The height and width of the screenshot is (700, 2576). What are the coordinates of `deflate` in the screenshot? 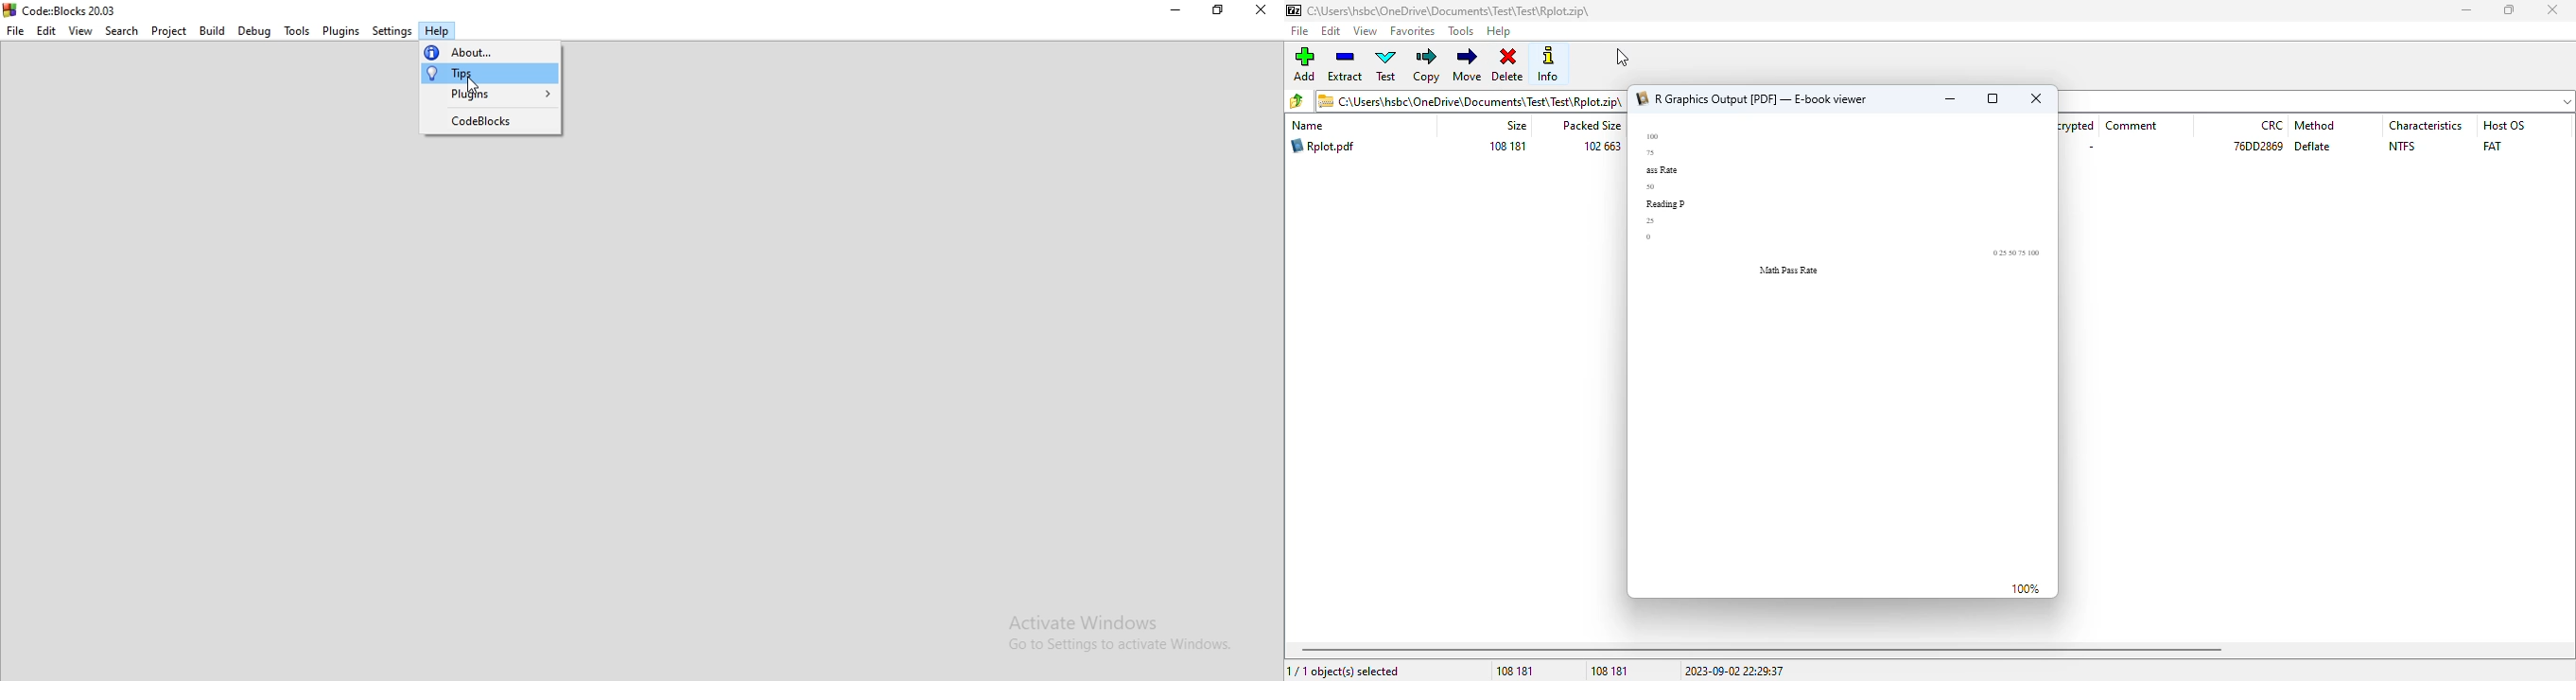 It's located at (2313, 147).